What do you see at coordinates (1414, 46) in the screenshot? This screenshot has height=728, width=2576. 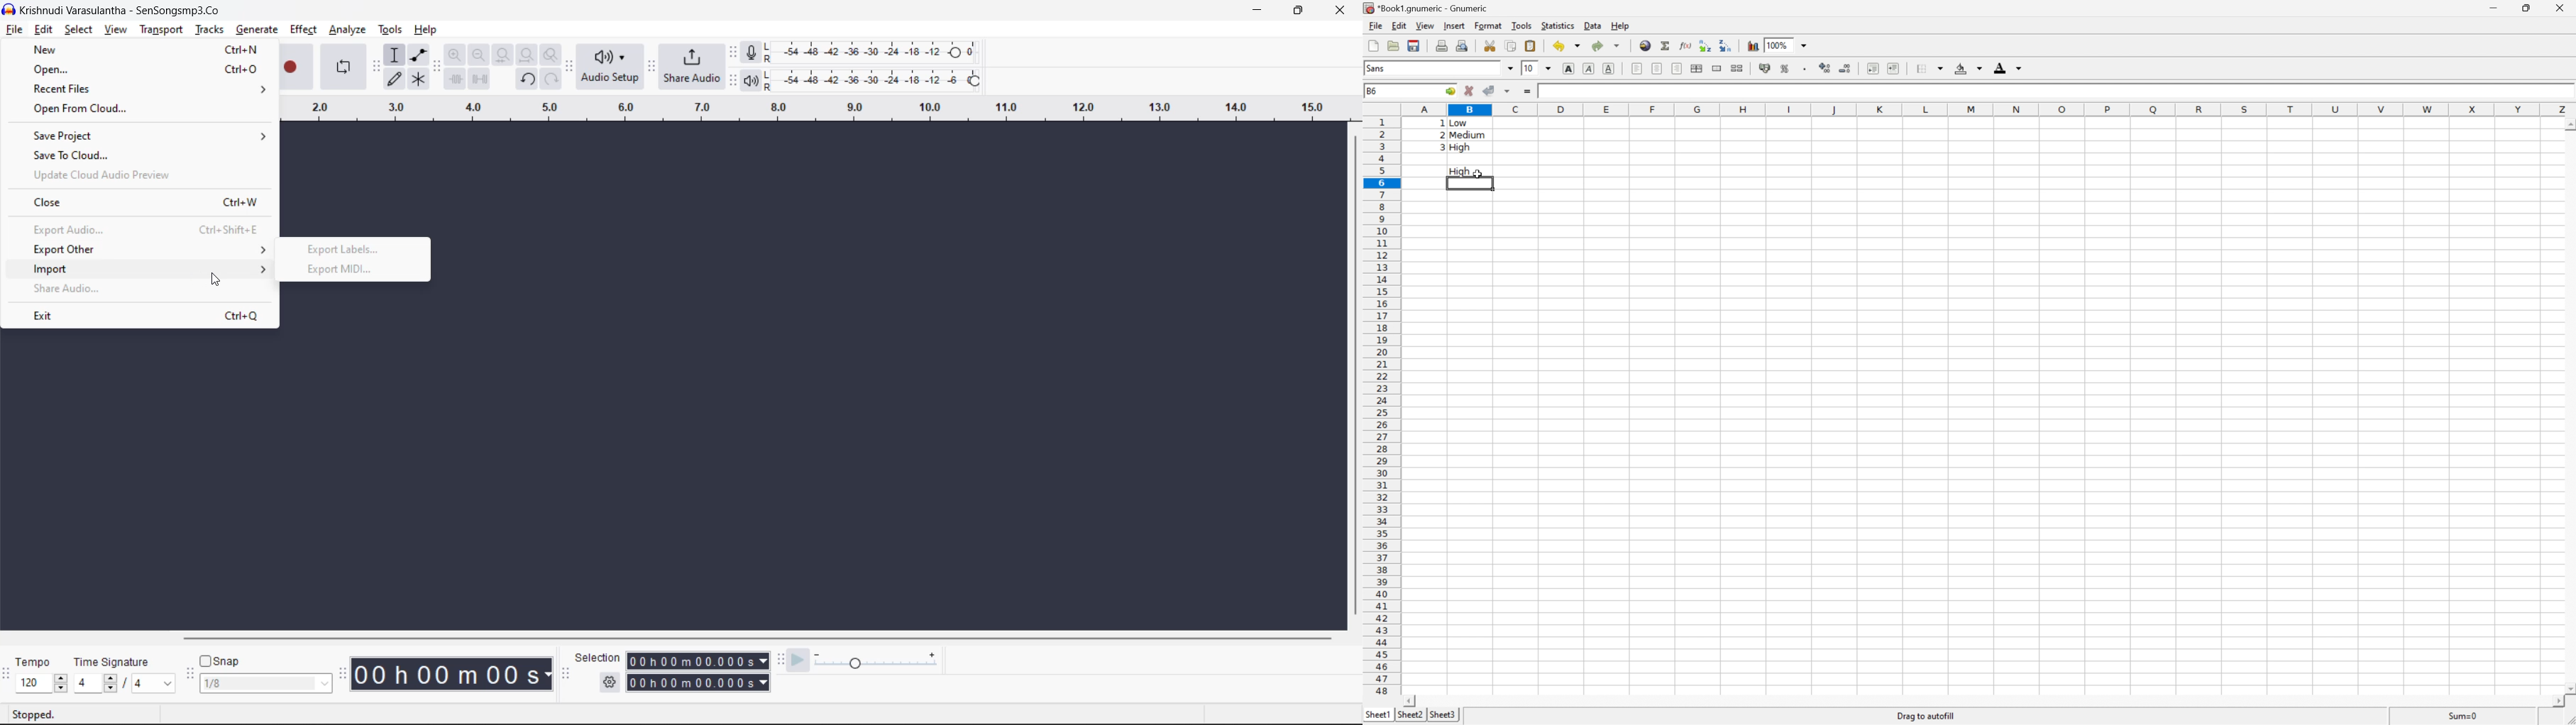 I see `Save current workbook` at bounding box center [1414, 46].